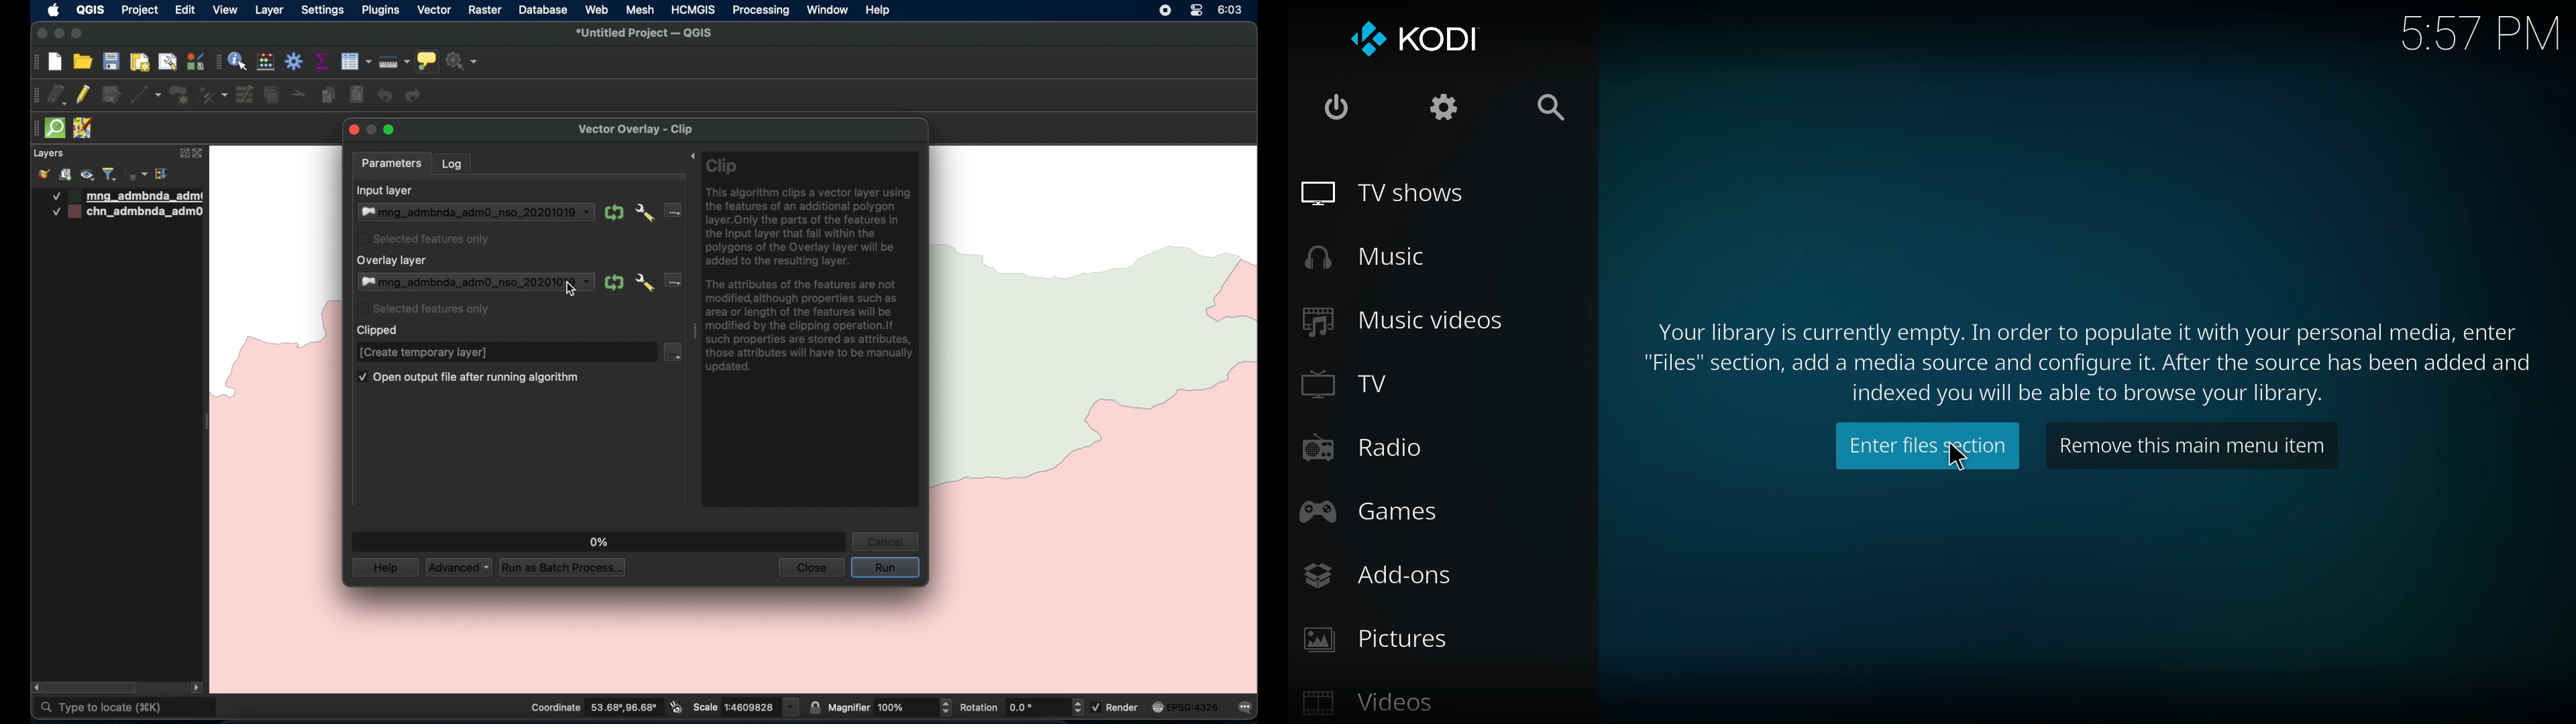  What do you see at coordinates (237, 62) in the screenshot?
I see `` at bounding box center [237, 62].